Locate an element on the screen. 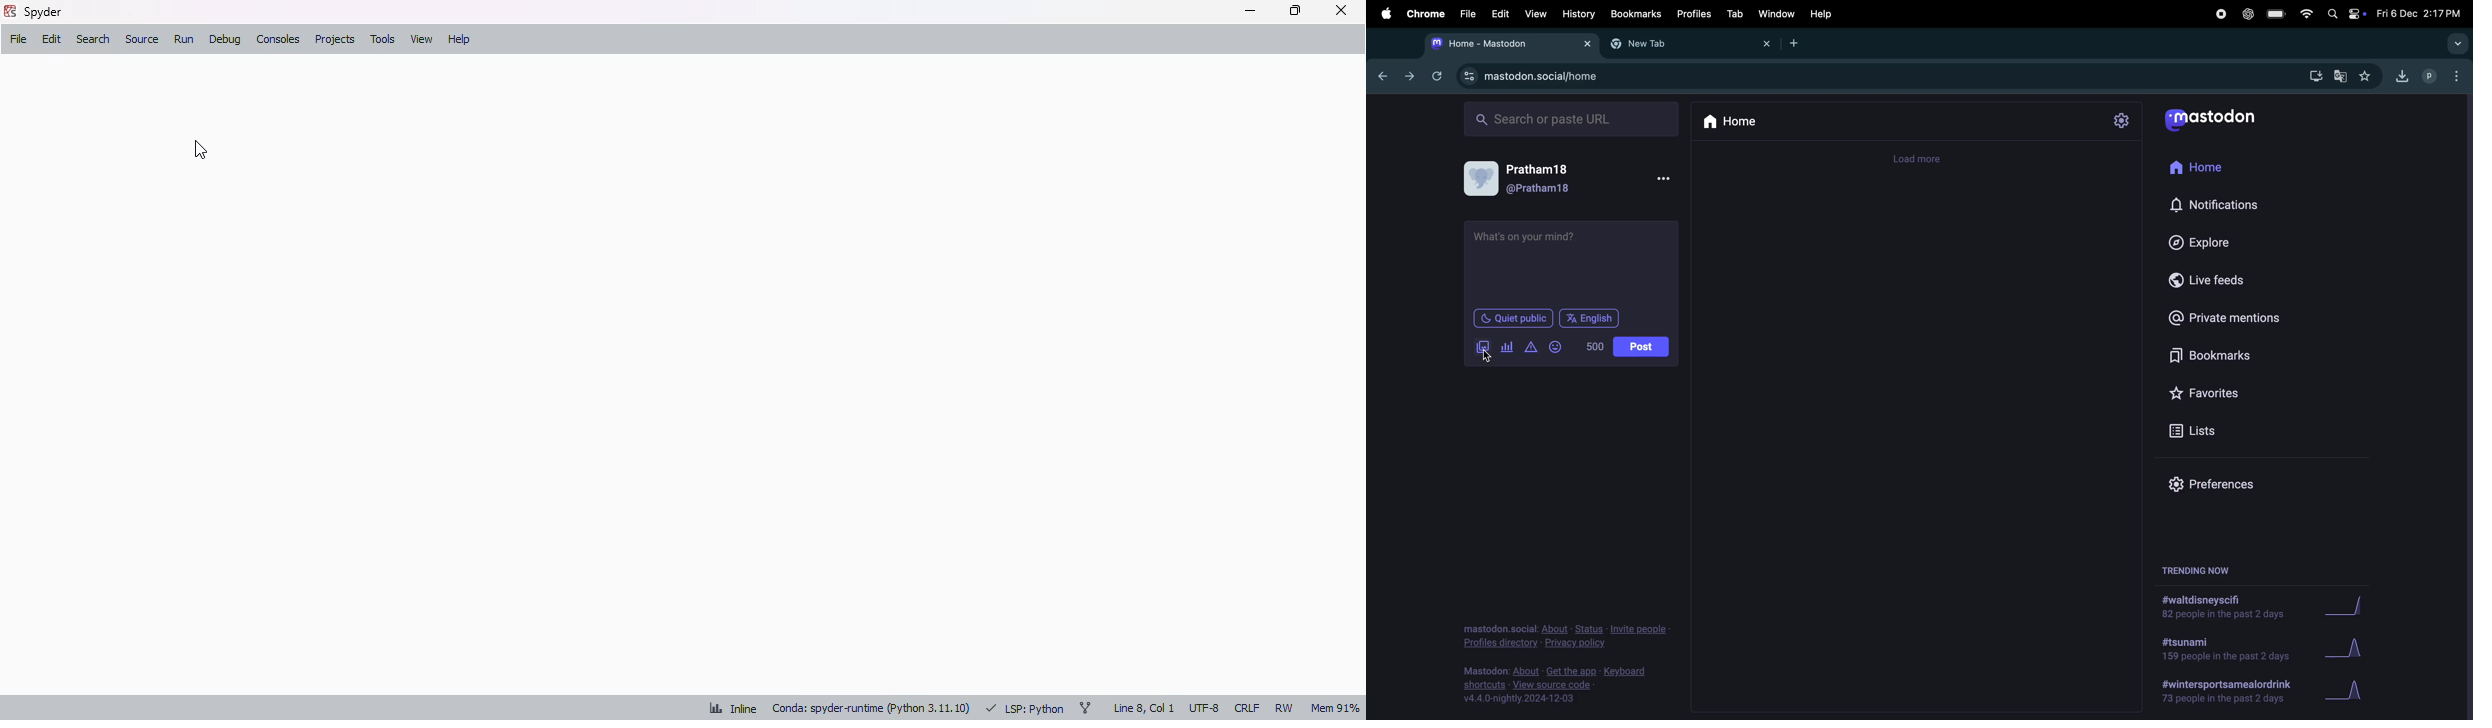 The width and height of the screenshot is (2492, 728). help is located at coordinates (458, 40).